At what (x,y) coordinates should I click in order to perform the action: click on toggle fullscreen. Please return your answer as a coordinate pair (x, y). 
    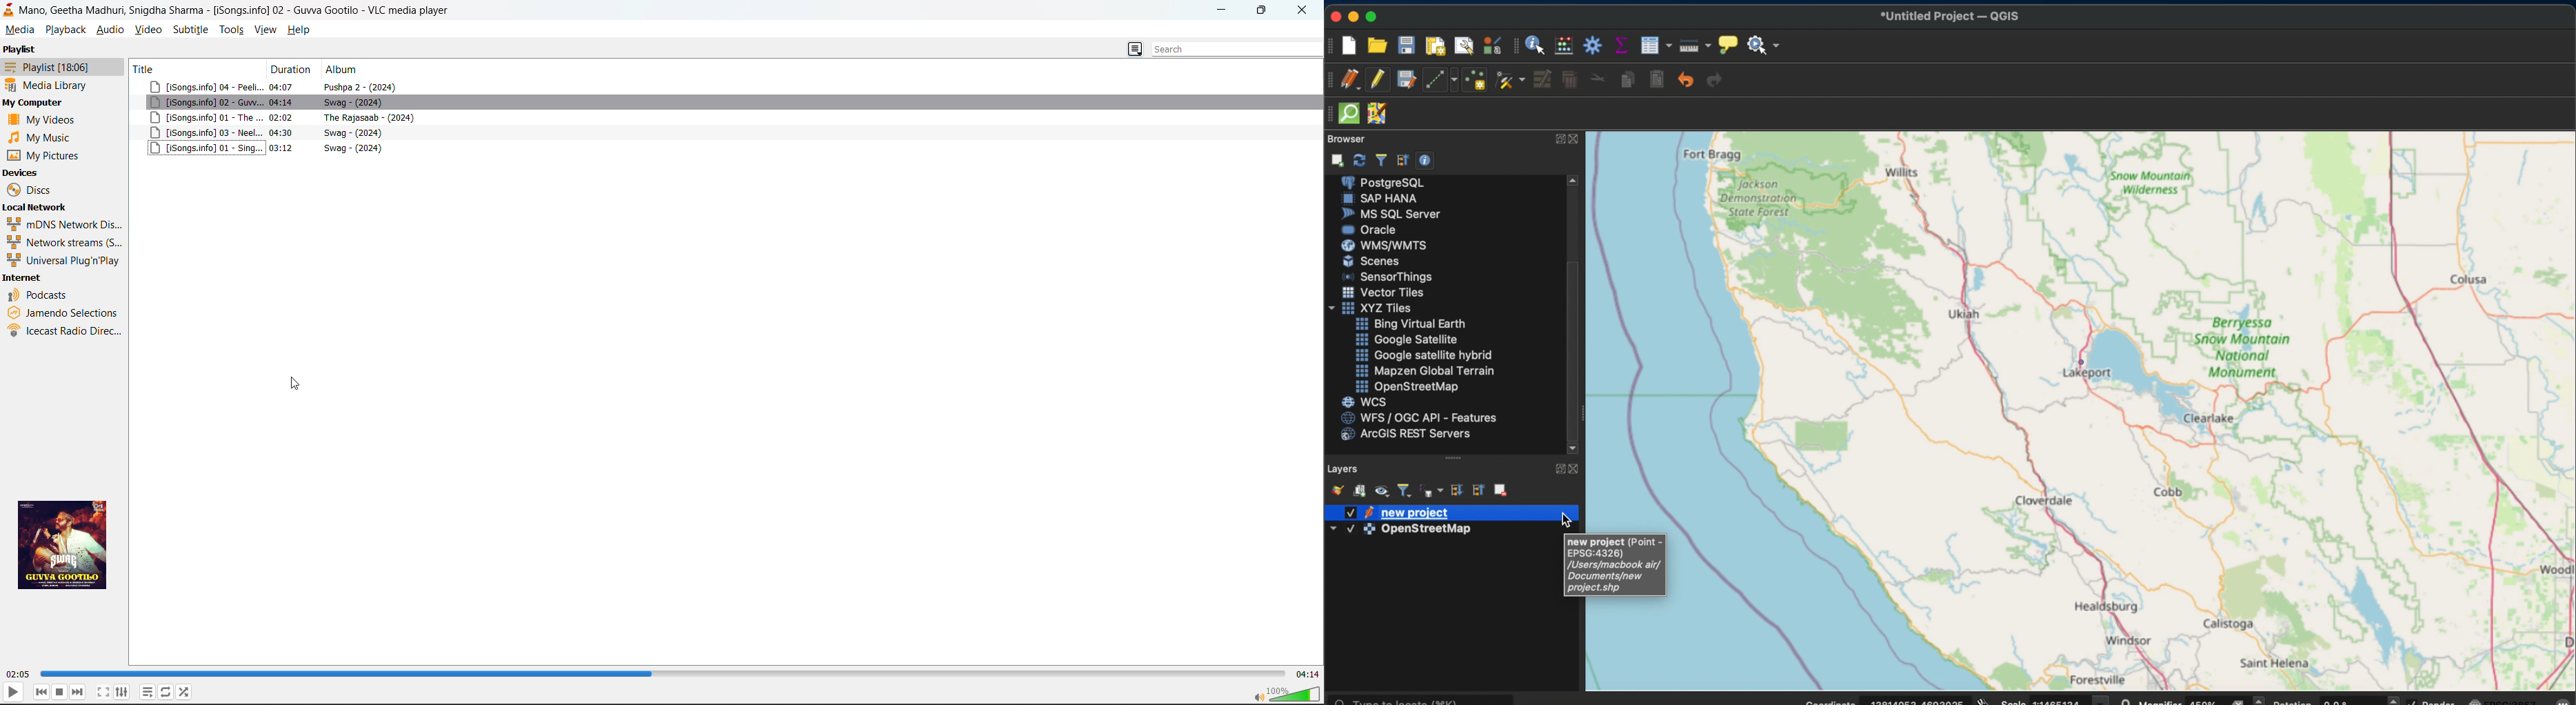
    Looking at the image, I should click on (103, 692).